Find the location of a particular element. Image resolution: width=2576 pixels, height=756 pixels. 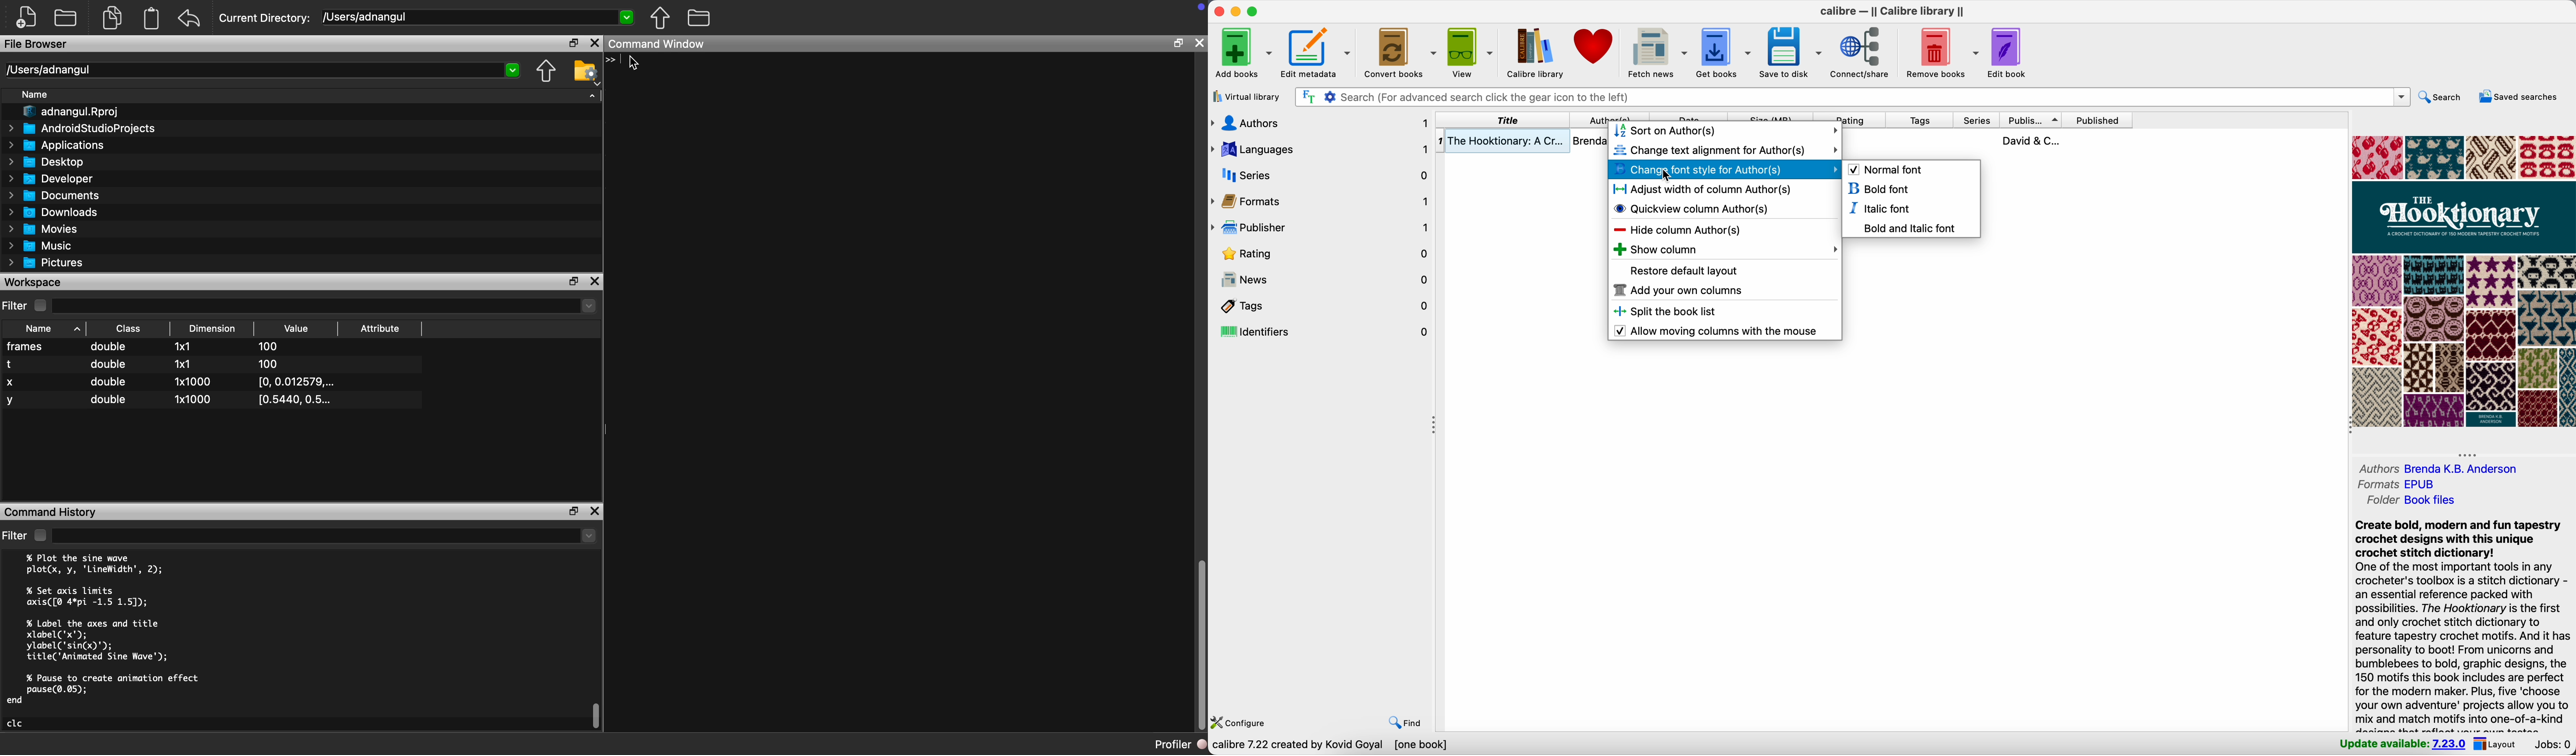

tags is located at coordinates (1919, 121).